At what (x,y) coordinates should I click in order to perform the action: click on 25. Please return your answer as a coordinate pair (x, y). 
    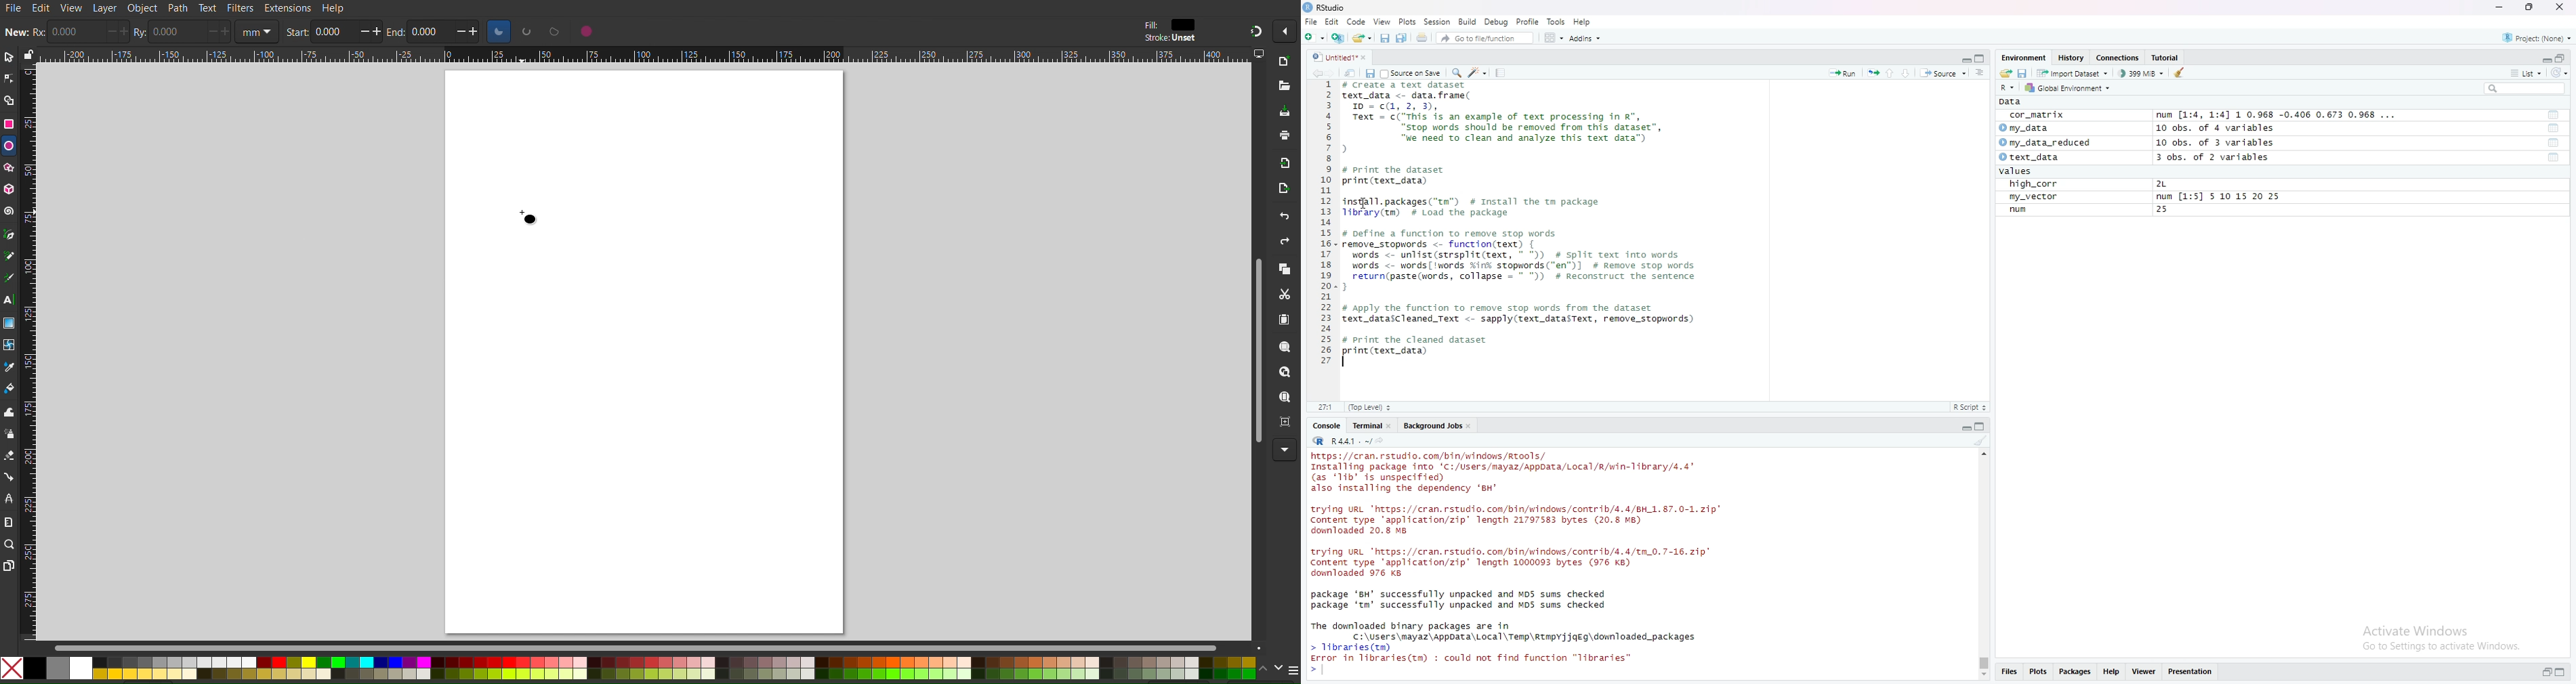
    Looking at the image, I should click on (2163, 211).